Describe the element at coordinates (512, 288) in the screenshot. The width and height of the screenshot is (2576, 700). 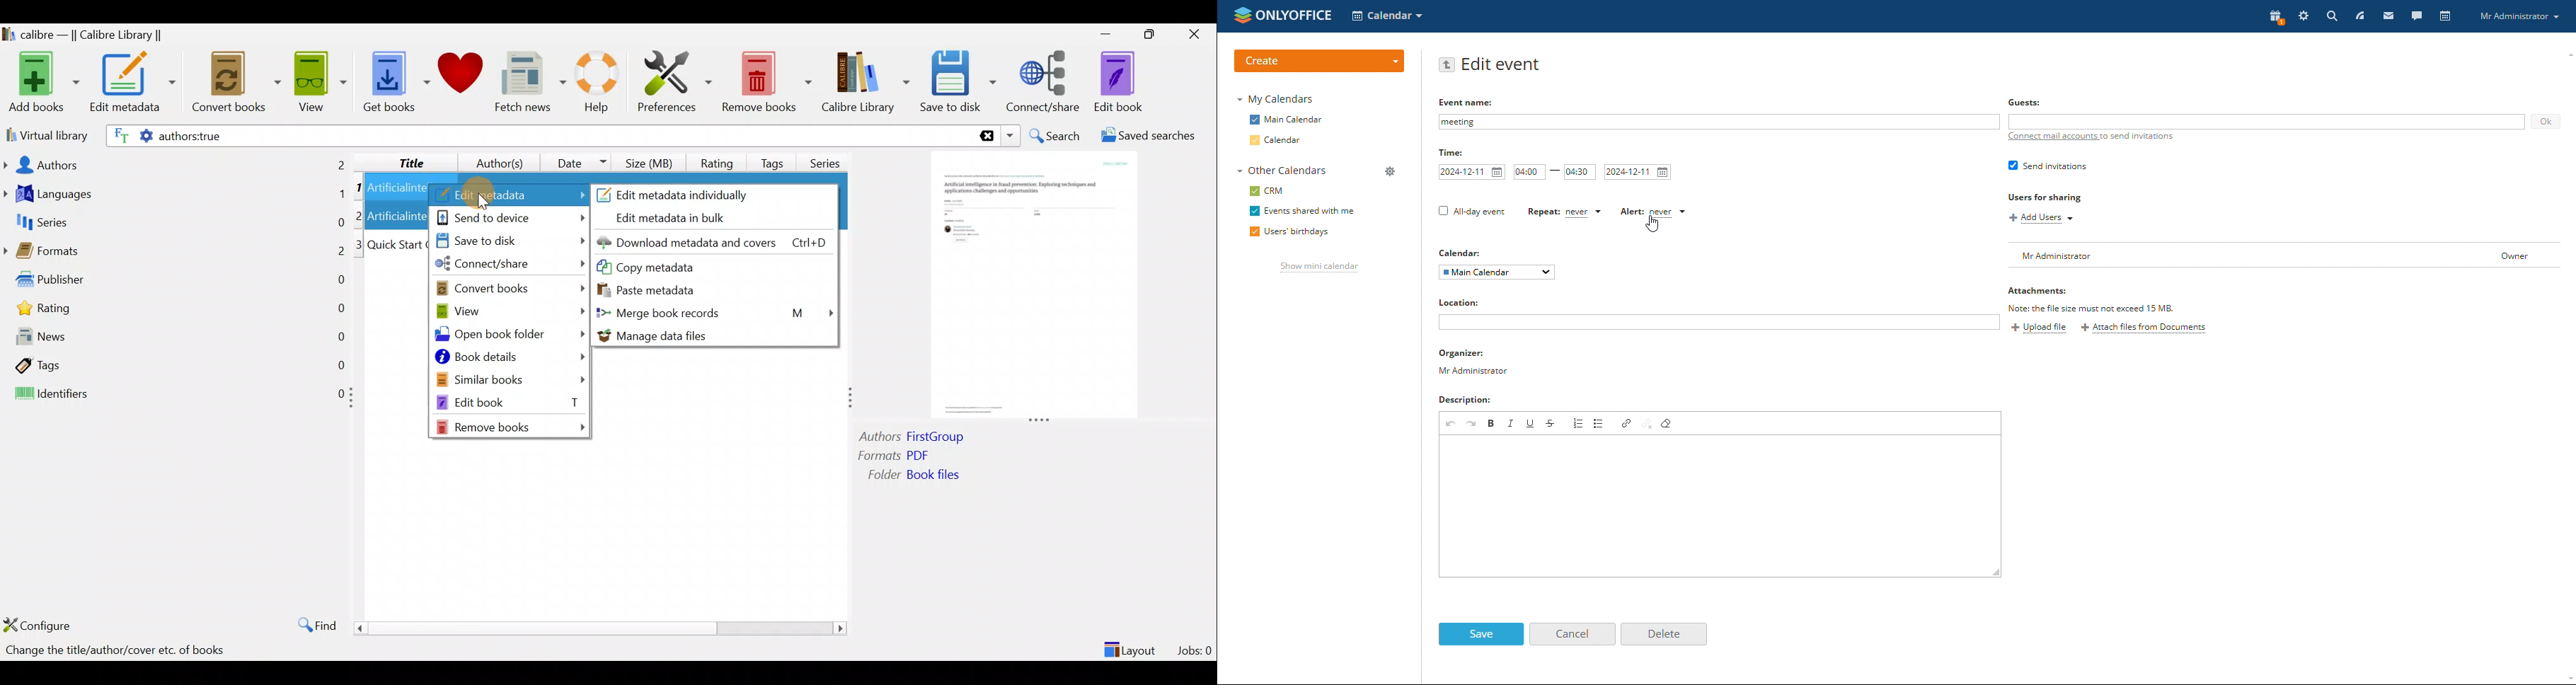
I see `Convert books` at that location.